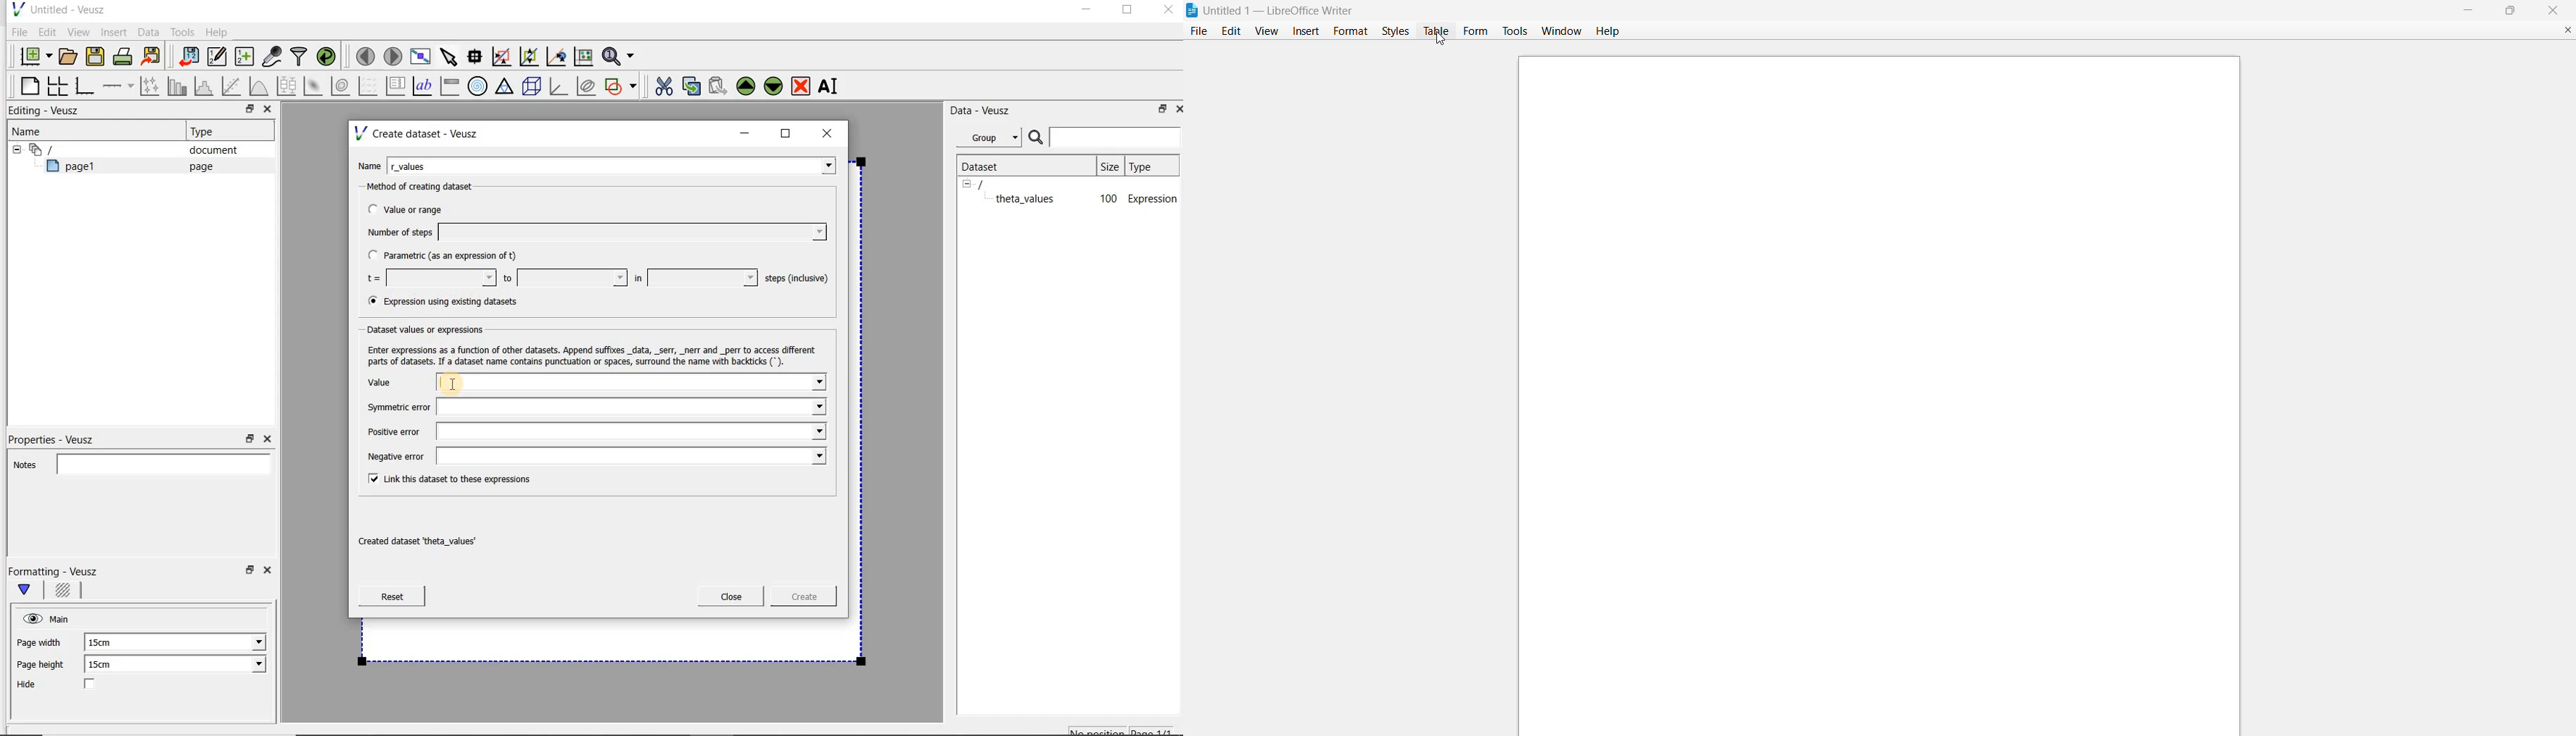 This screenshot has height=756, width=2576. I want to click on Hide, so click(70, 685).